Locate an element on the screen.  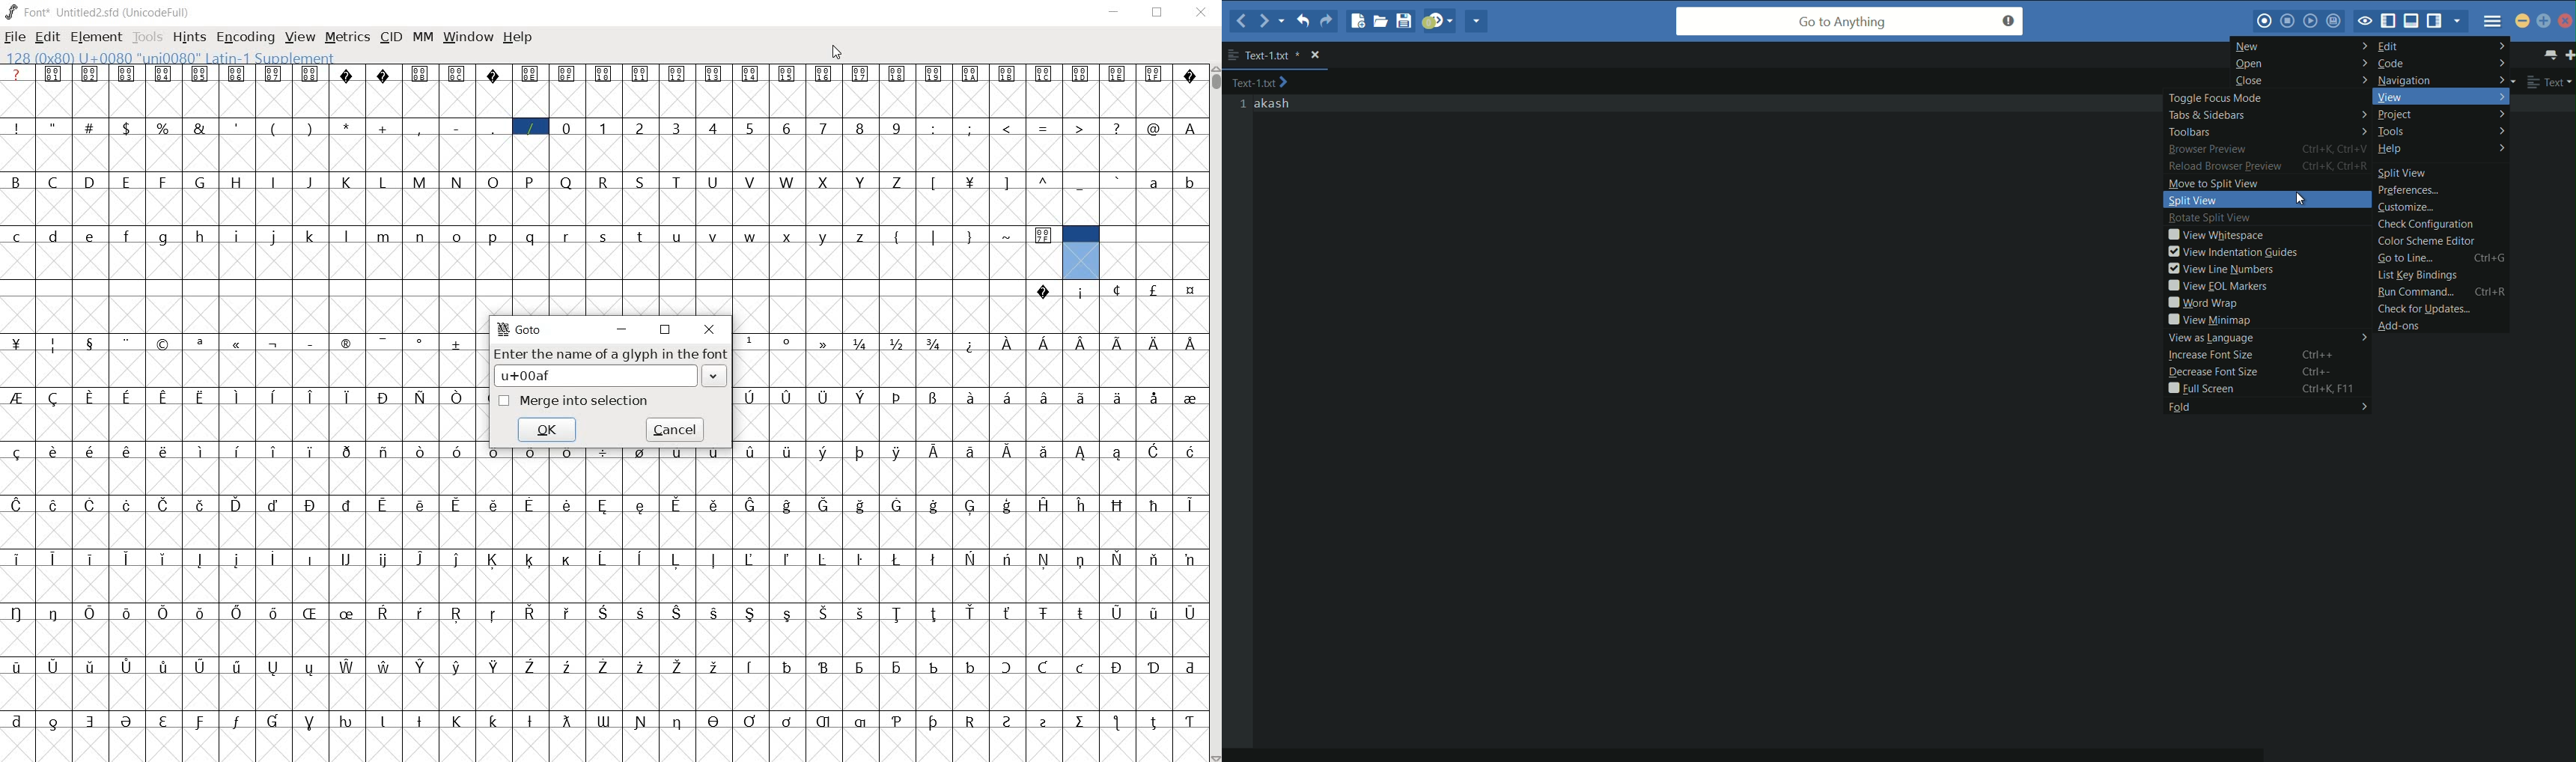
open a file is located at coordinates (1382, 20).